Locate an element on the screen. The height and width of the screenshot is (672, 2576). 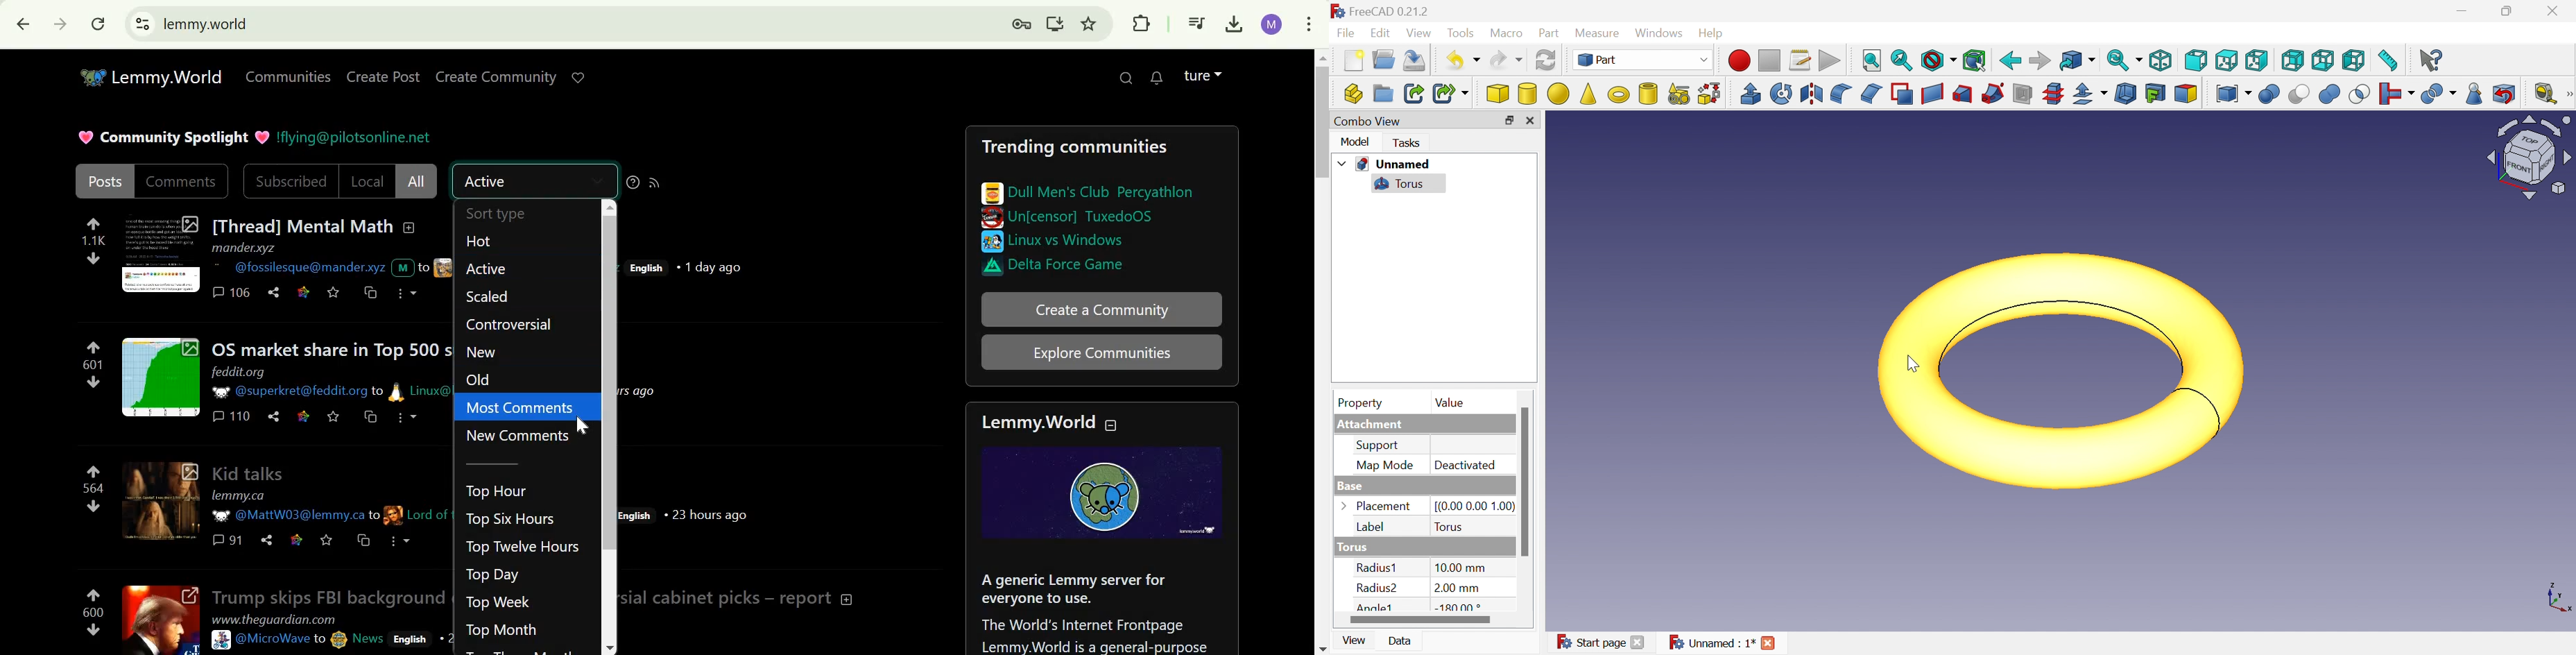
1.1K points is located at coordinates (94, 241).